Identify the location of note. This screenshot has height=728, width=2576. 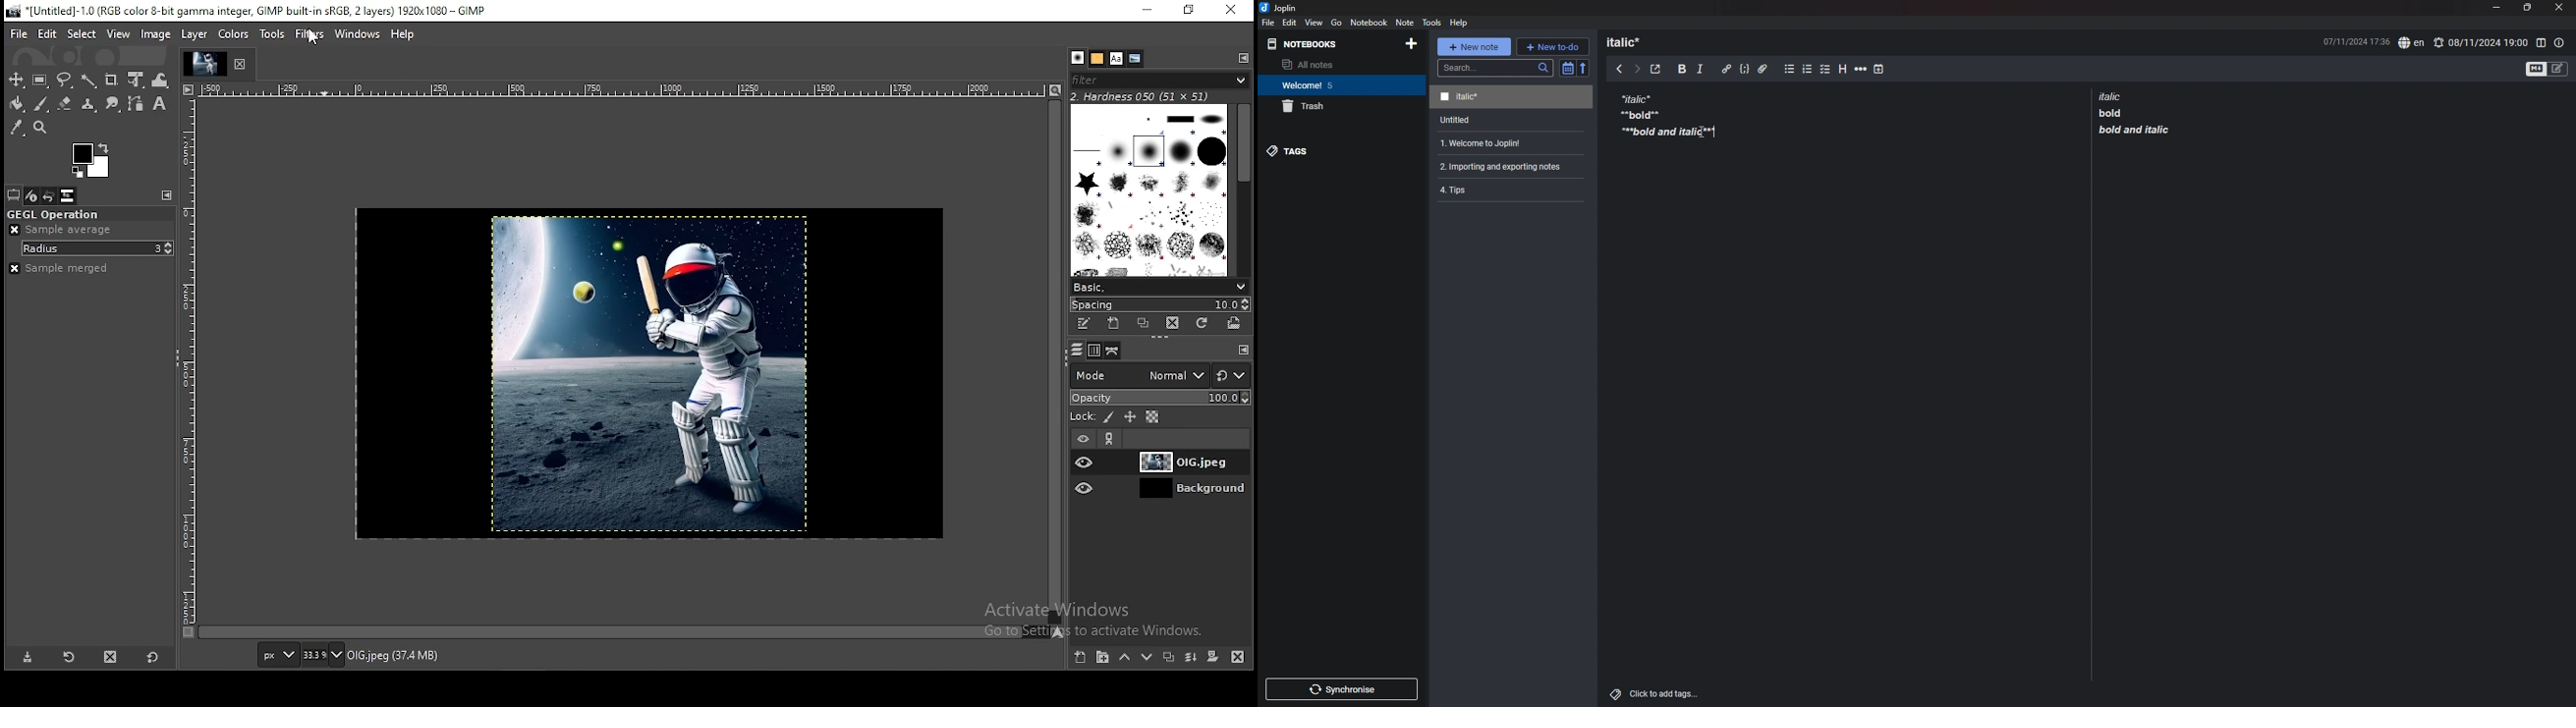
(1505, 166).